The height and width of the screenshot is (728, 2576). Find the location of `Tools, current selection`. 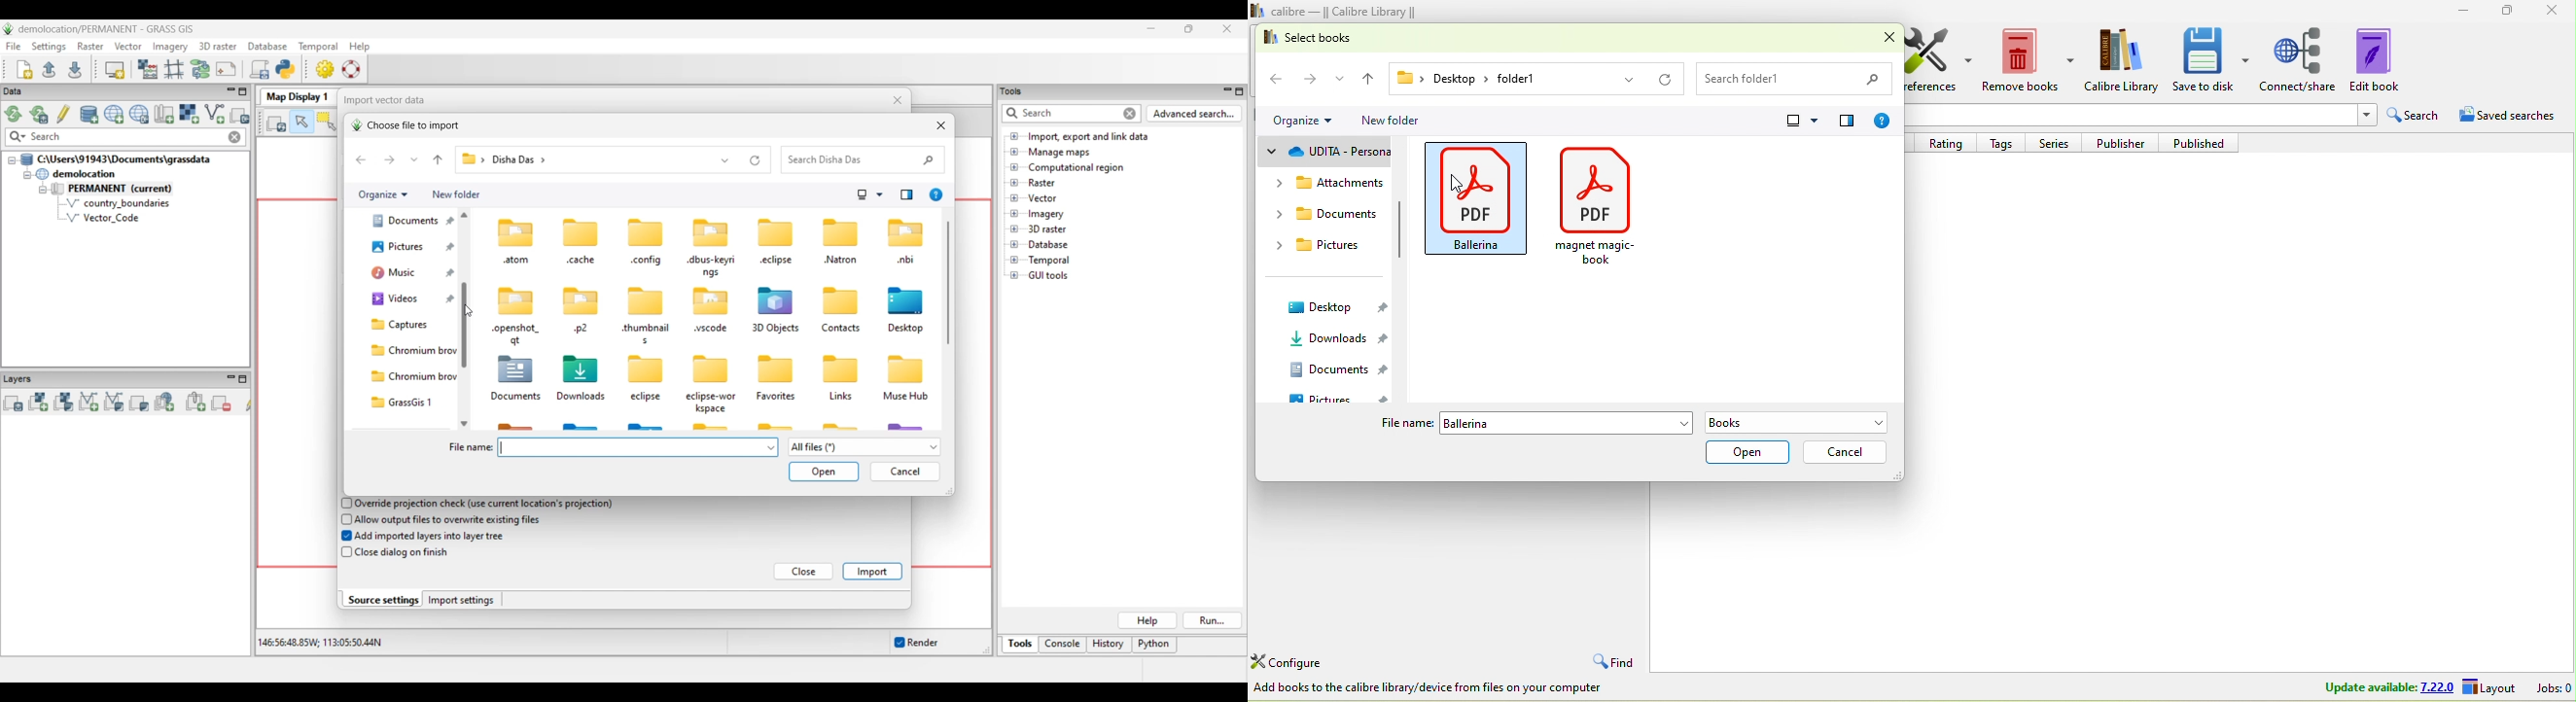

Tools, current selection is located at coordinates (1021, 645).